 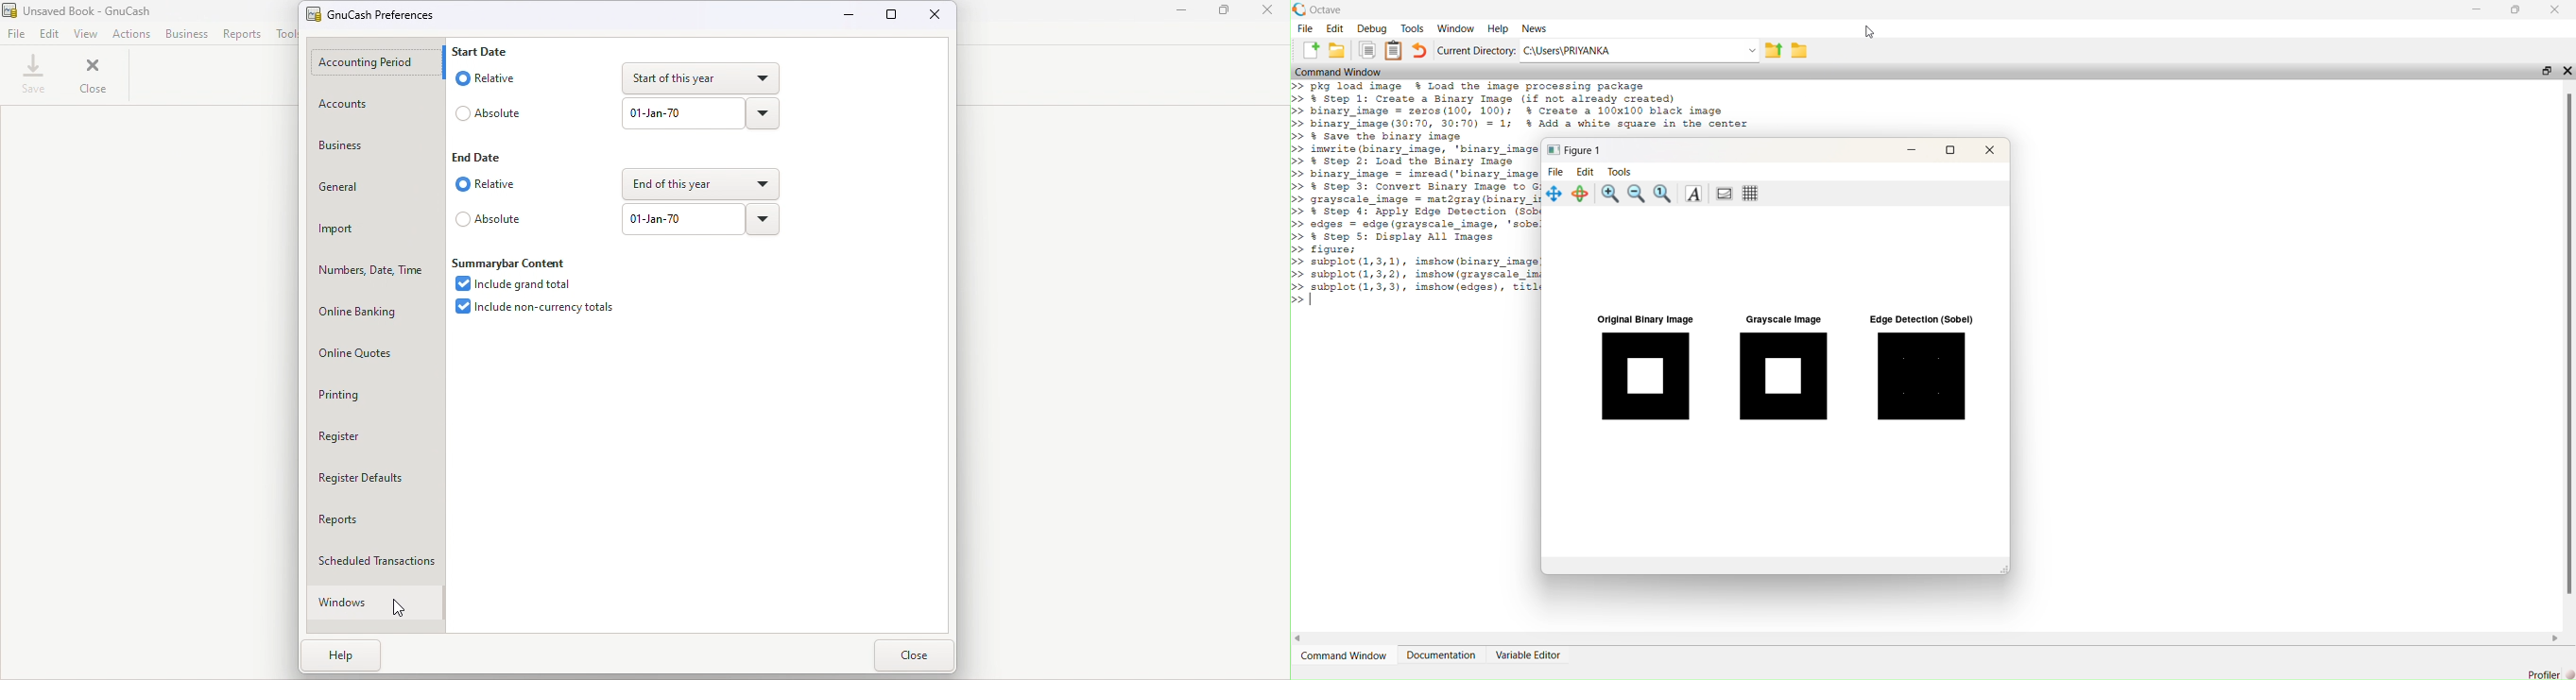 What do you see at coordinates (700, 79) in the screenshot?
I see `drop down` at bounding box center [700, 79].